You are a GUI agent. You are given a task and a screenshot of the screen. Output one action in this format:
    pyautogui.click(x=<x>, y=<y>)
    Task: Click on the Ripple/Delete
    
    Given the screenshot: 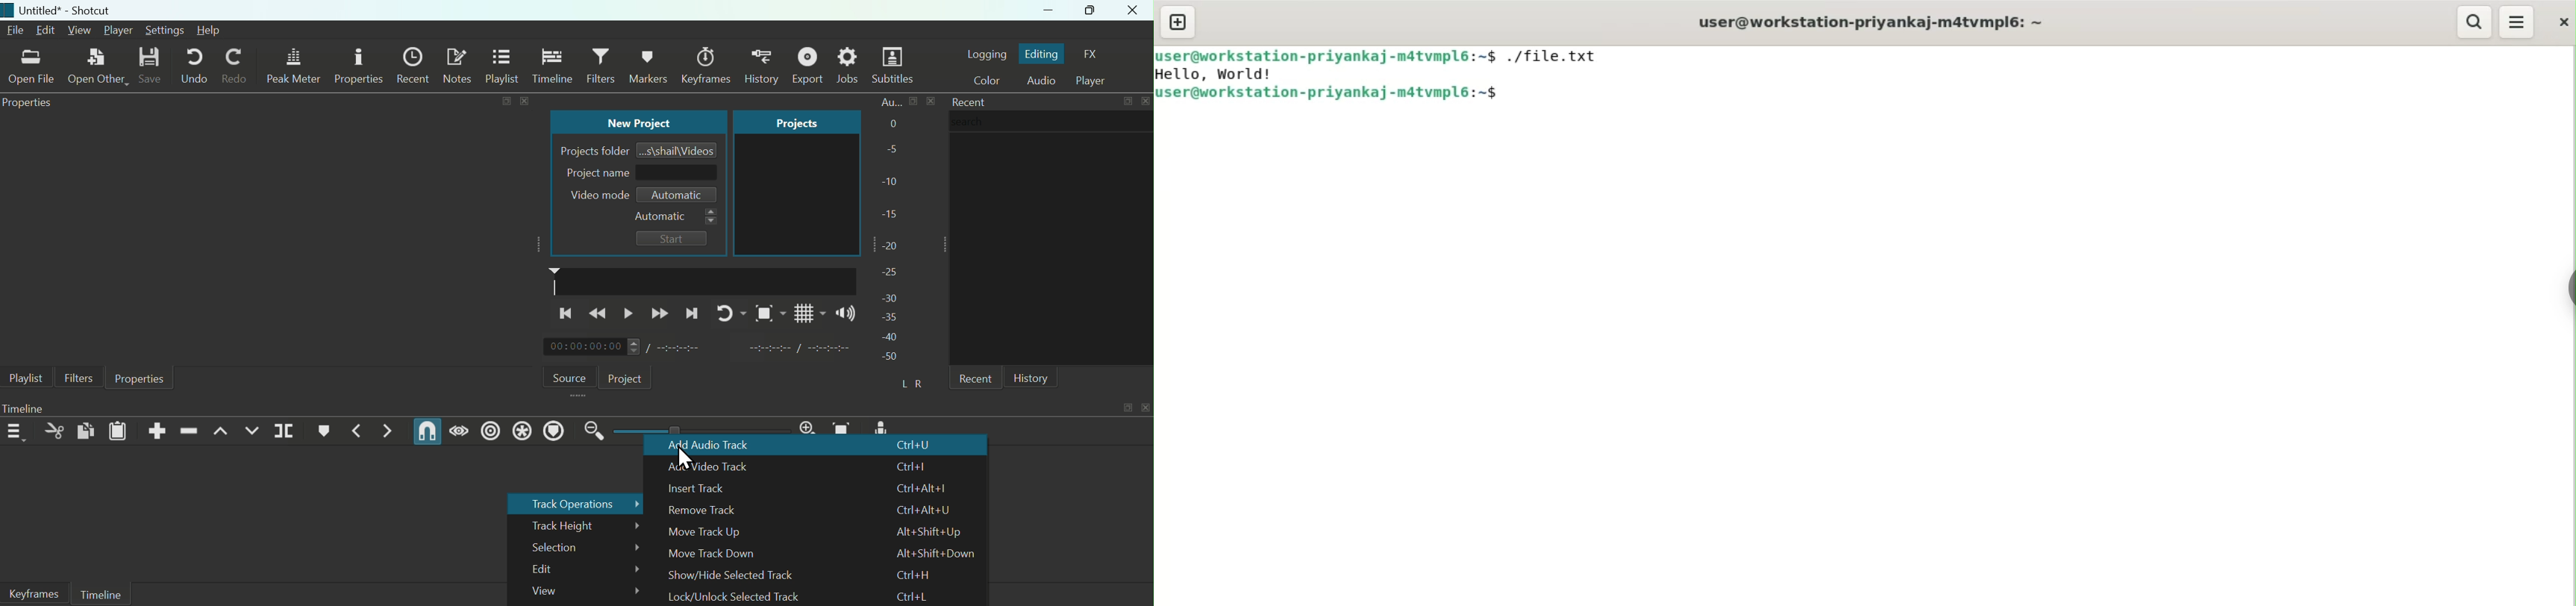 What is the action you would take?
    pyautogui.click(x=189, y=430)
    